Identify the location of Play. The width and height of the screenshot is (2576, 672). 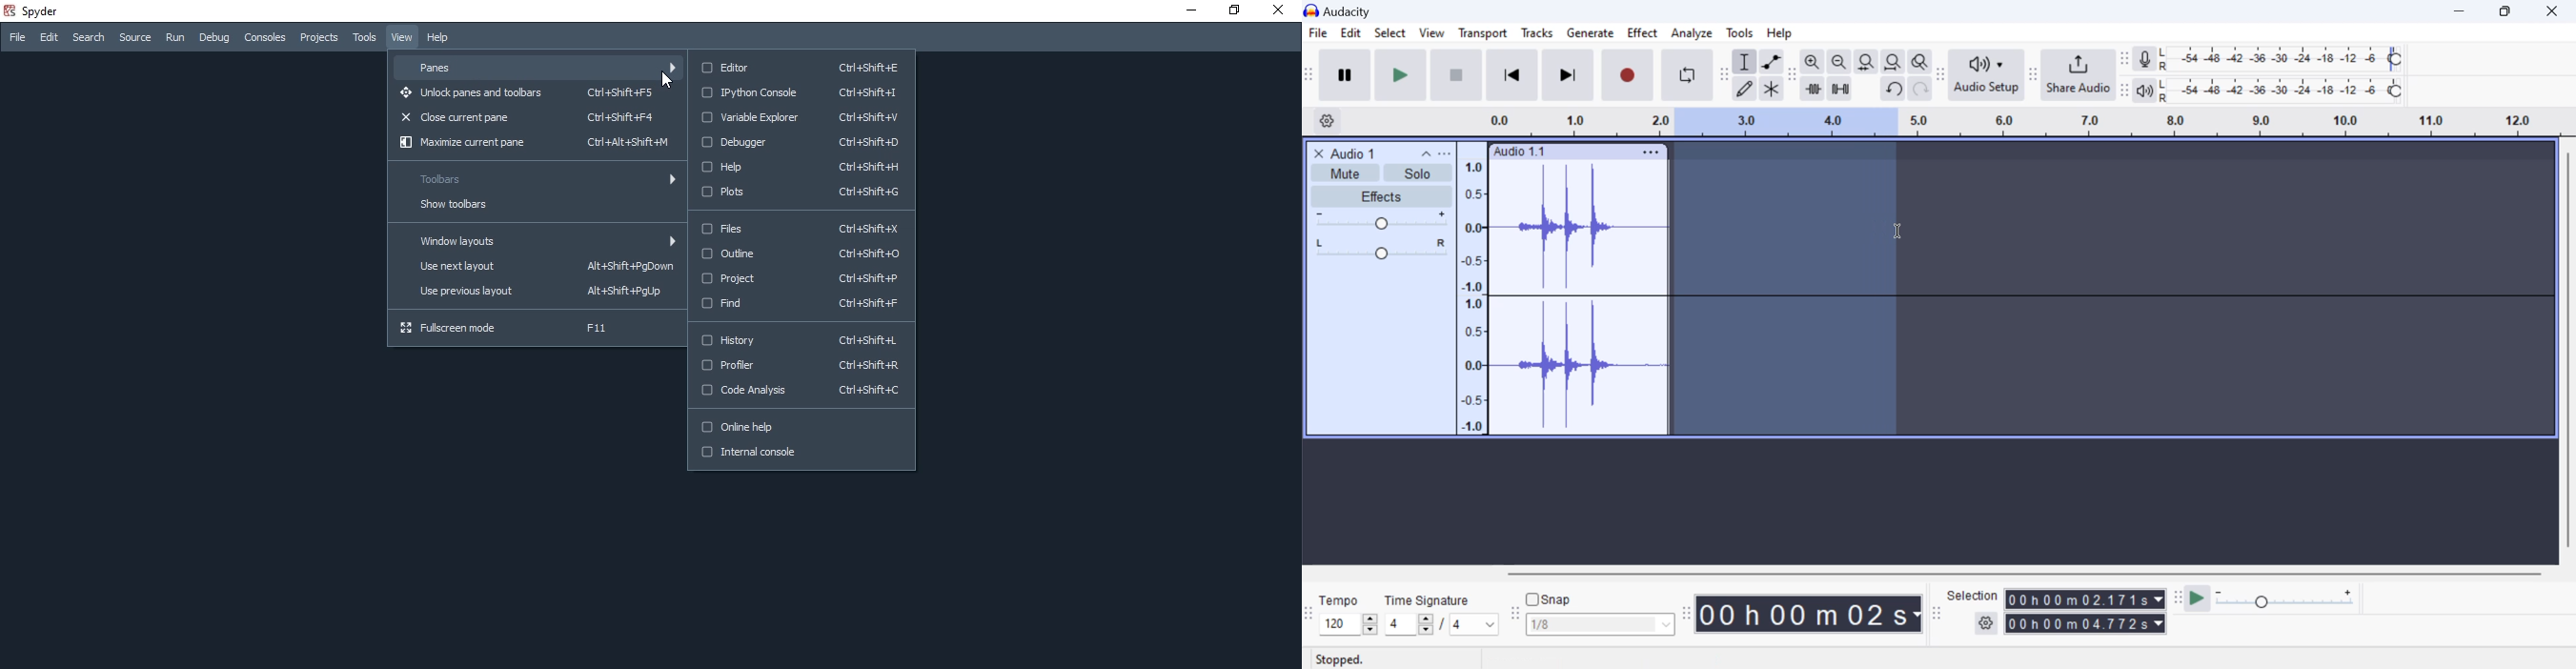
(1401, 74).